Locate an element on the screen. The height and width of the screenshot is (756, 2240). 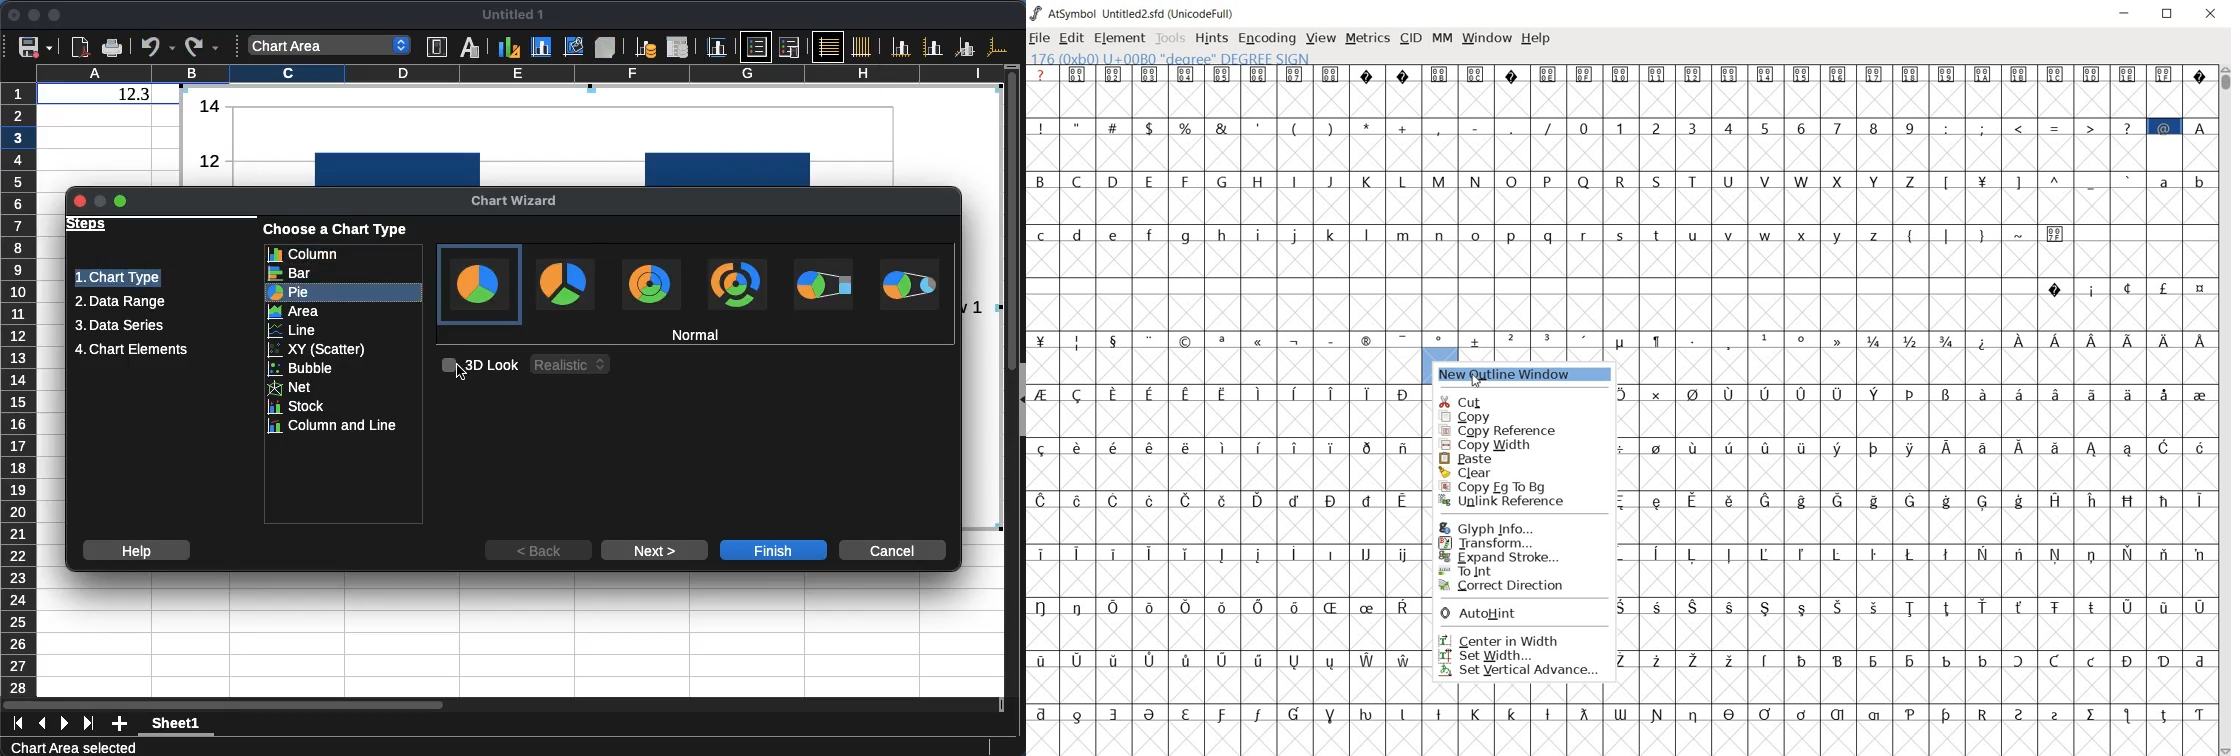
bubble is located at coordinates (344, 369).